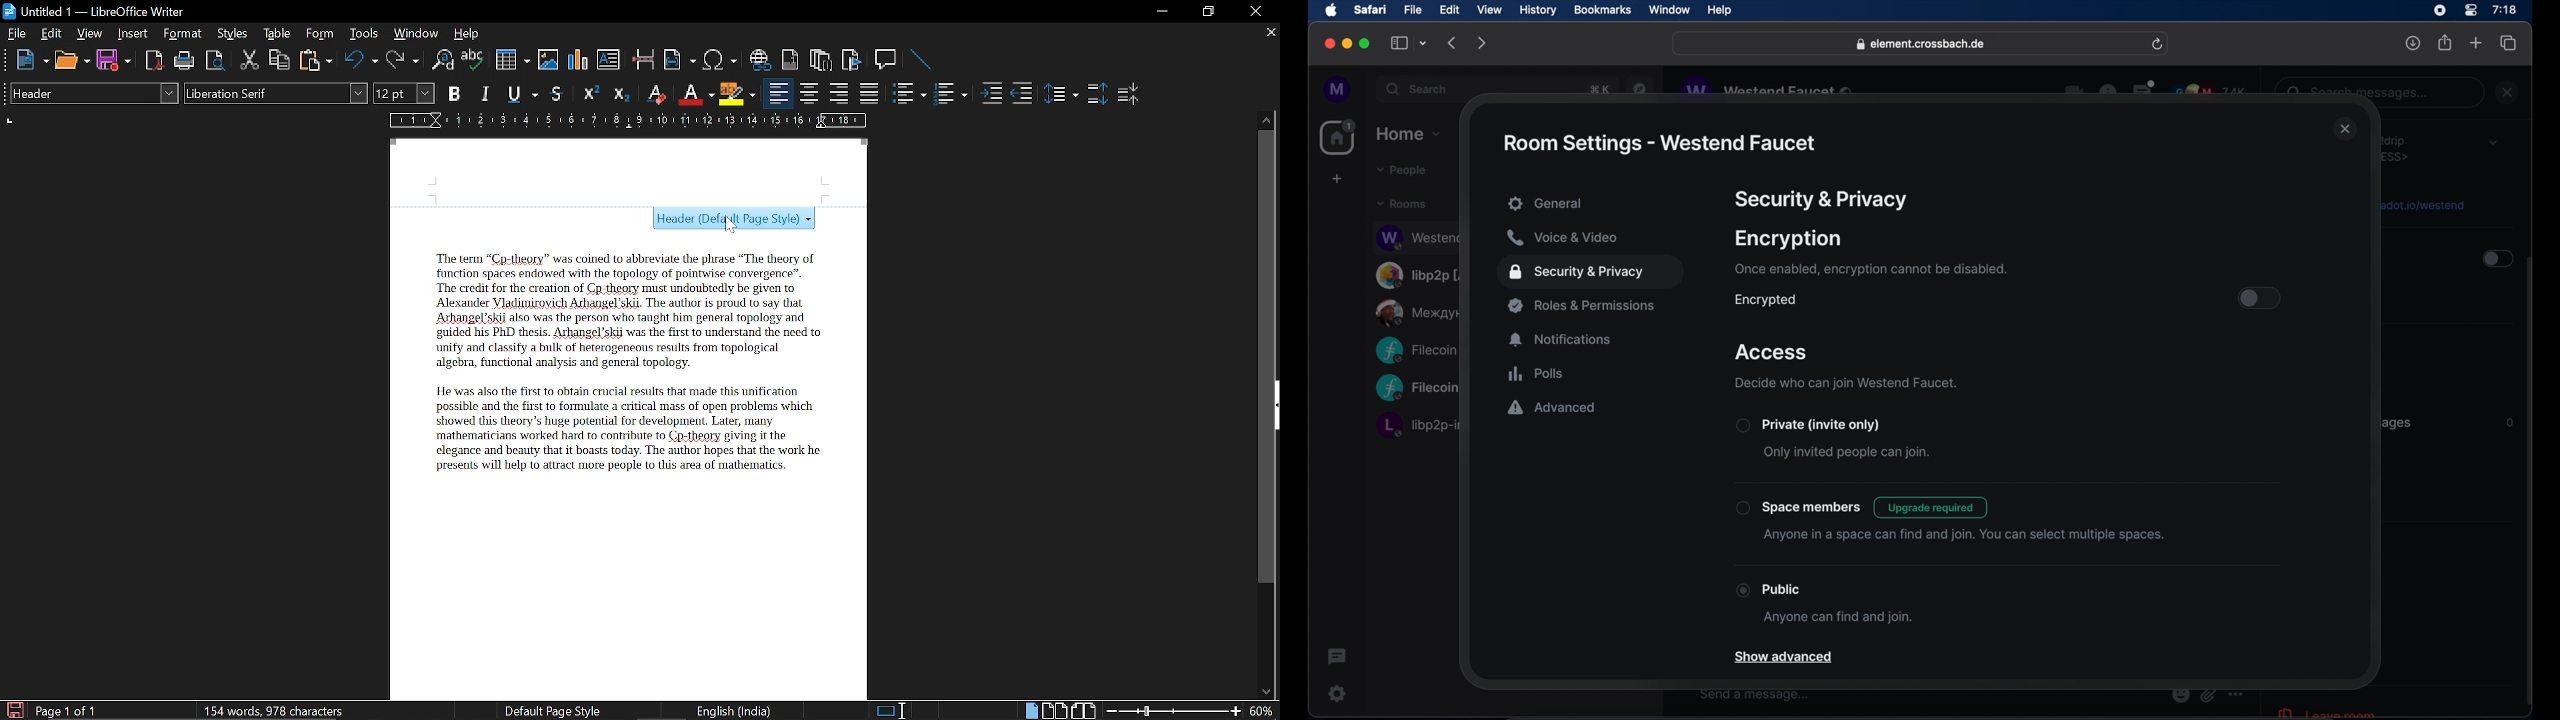  What do you see at coordinates (1060, 94) in the screenshot?
I see `Set line spacing` at bounding box center [1060, 94].